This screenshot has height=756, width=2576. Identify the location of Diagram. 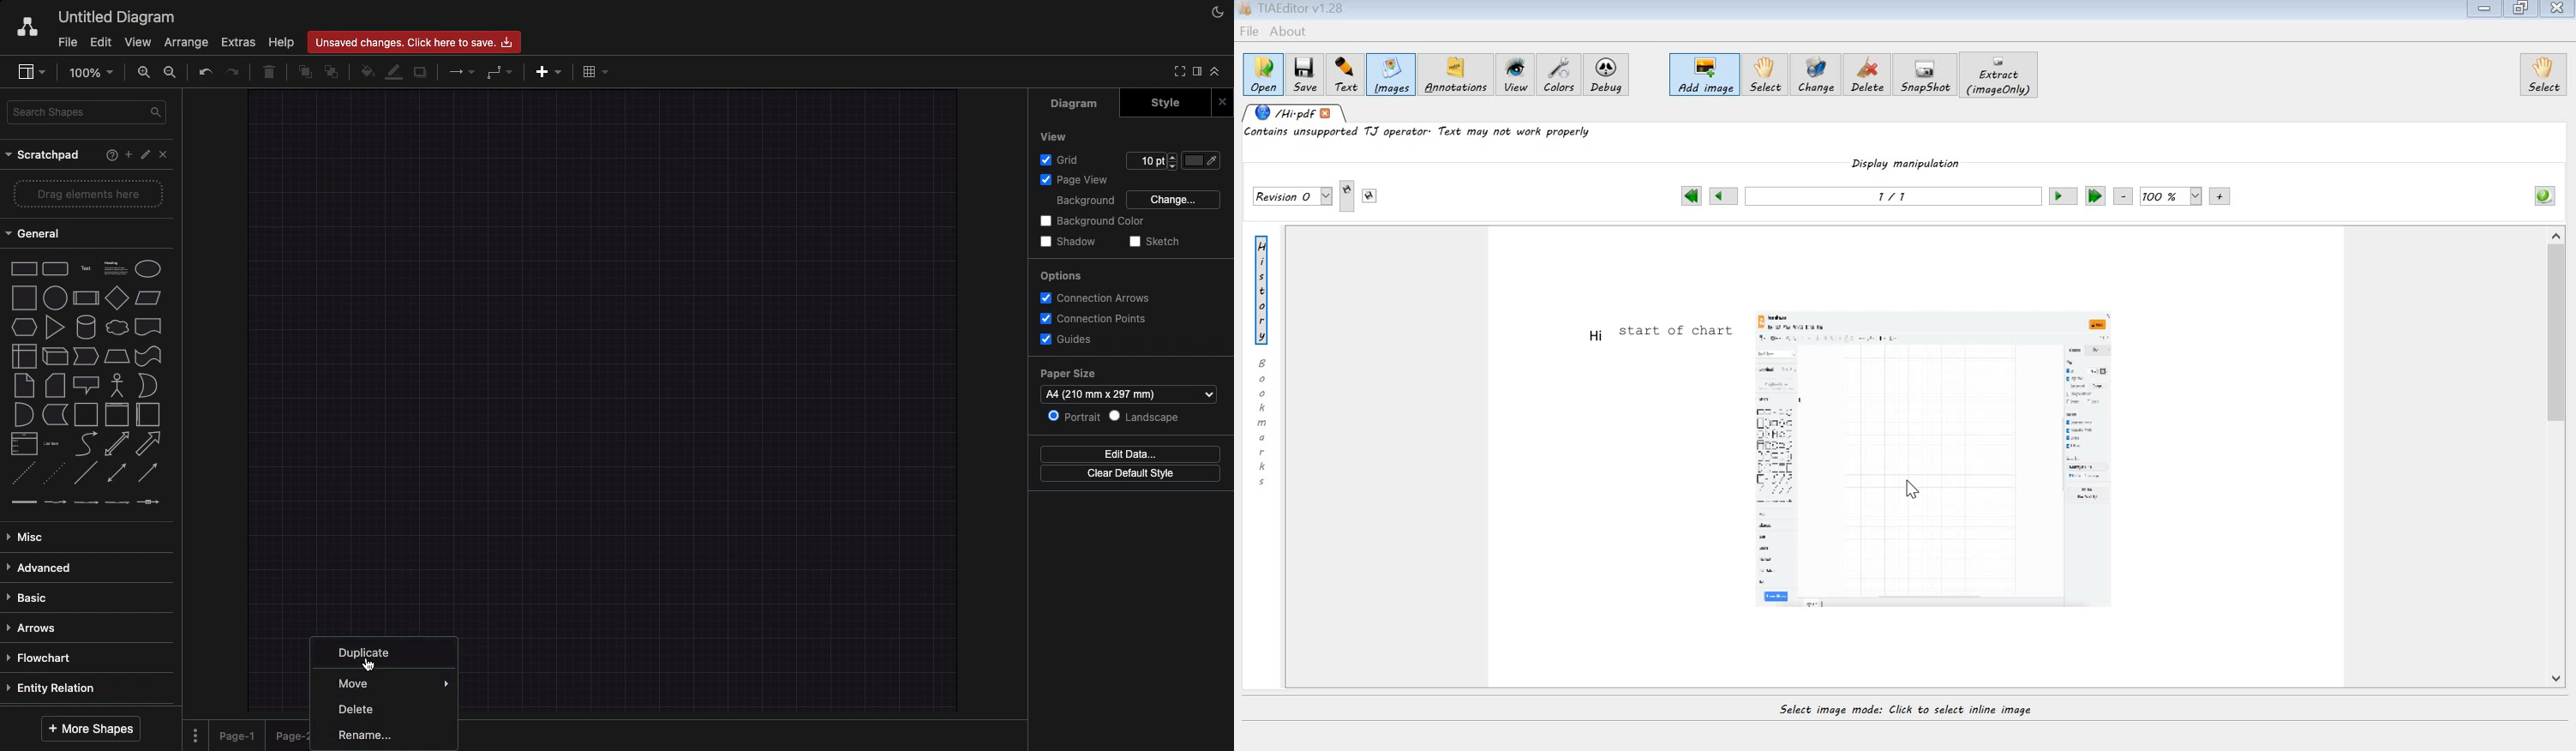
(1075, 105).